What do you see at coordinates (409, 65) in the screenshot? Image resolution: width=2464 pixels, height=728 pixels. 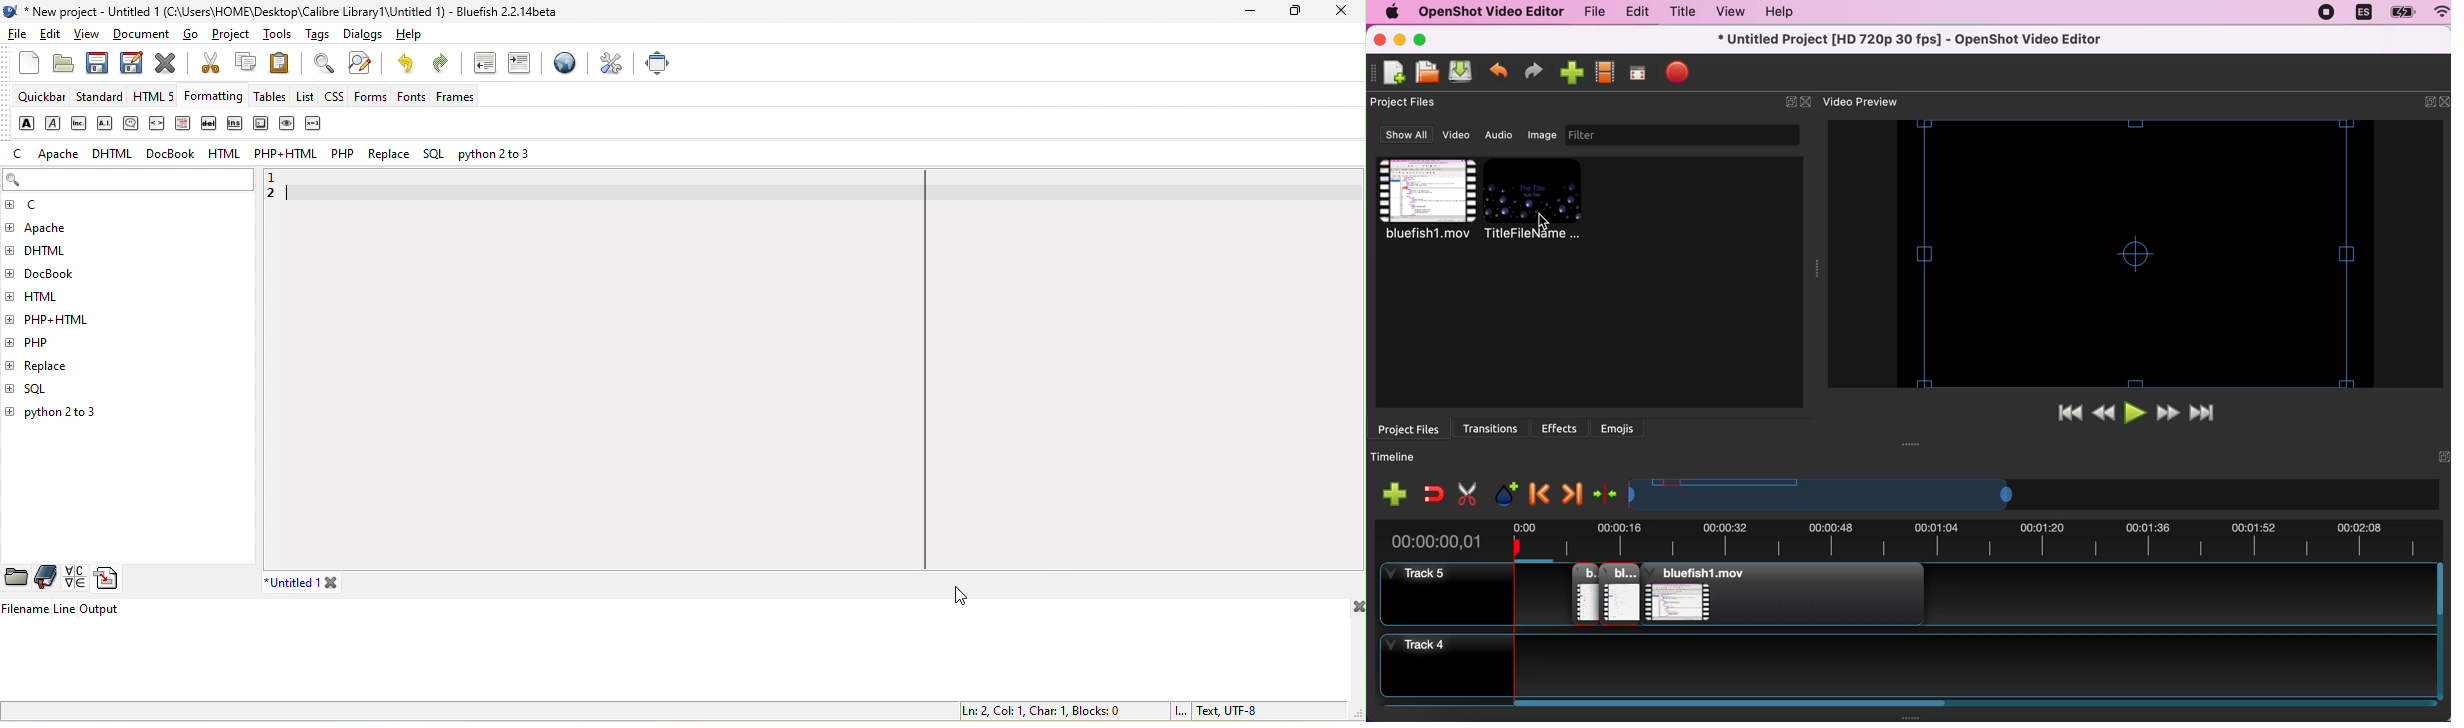 I see `undo` at bounding box center [409, 65].